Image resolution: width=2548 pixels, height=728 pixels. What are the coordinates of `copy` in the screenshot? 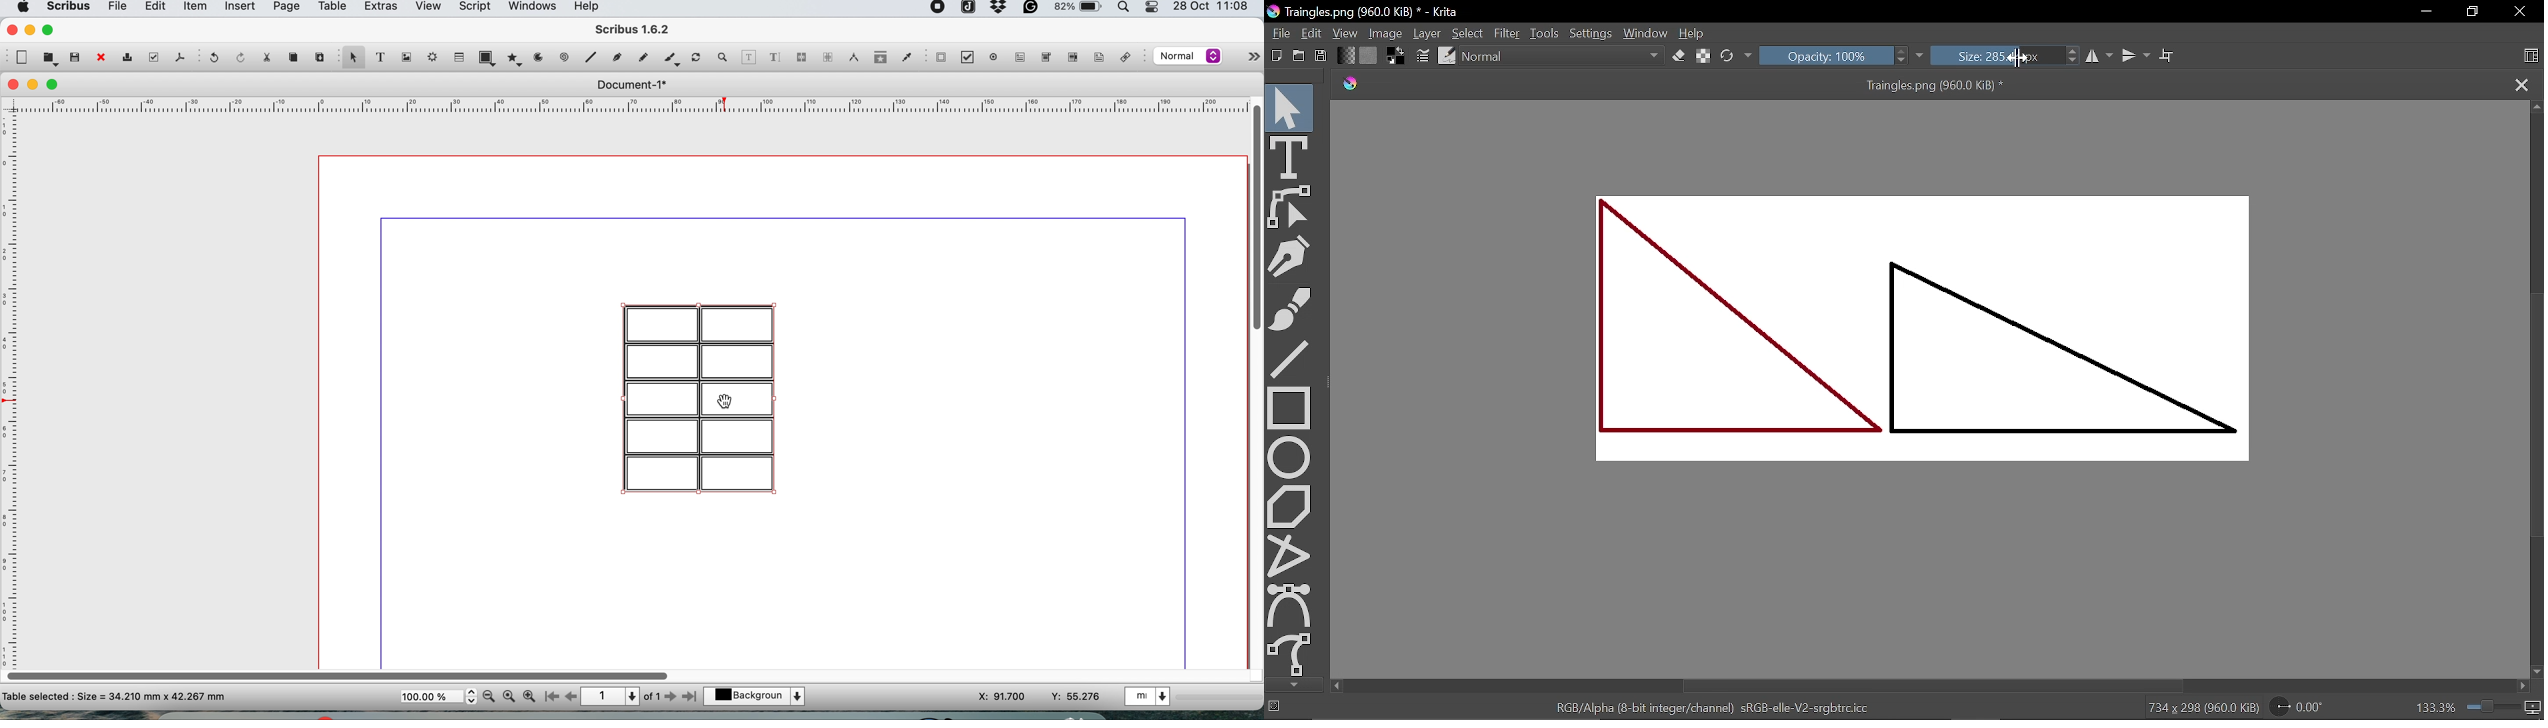 It's located at (295, 58).